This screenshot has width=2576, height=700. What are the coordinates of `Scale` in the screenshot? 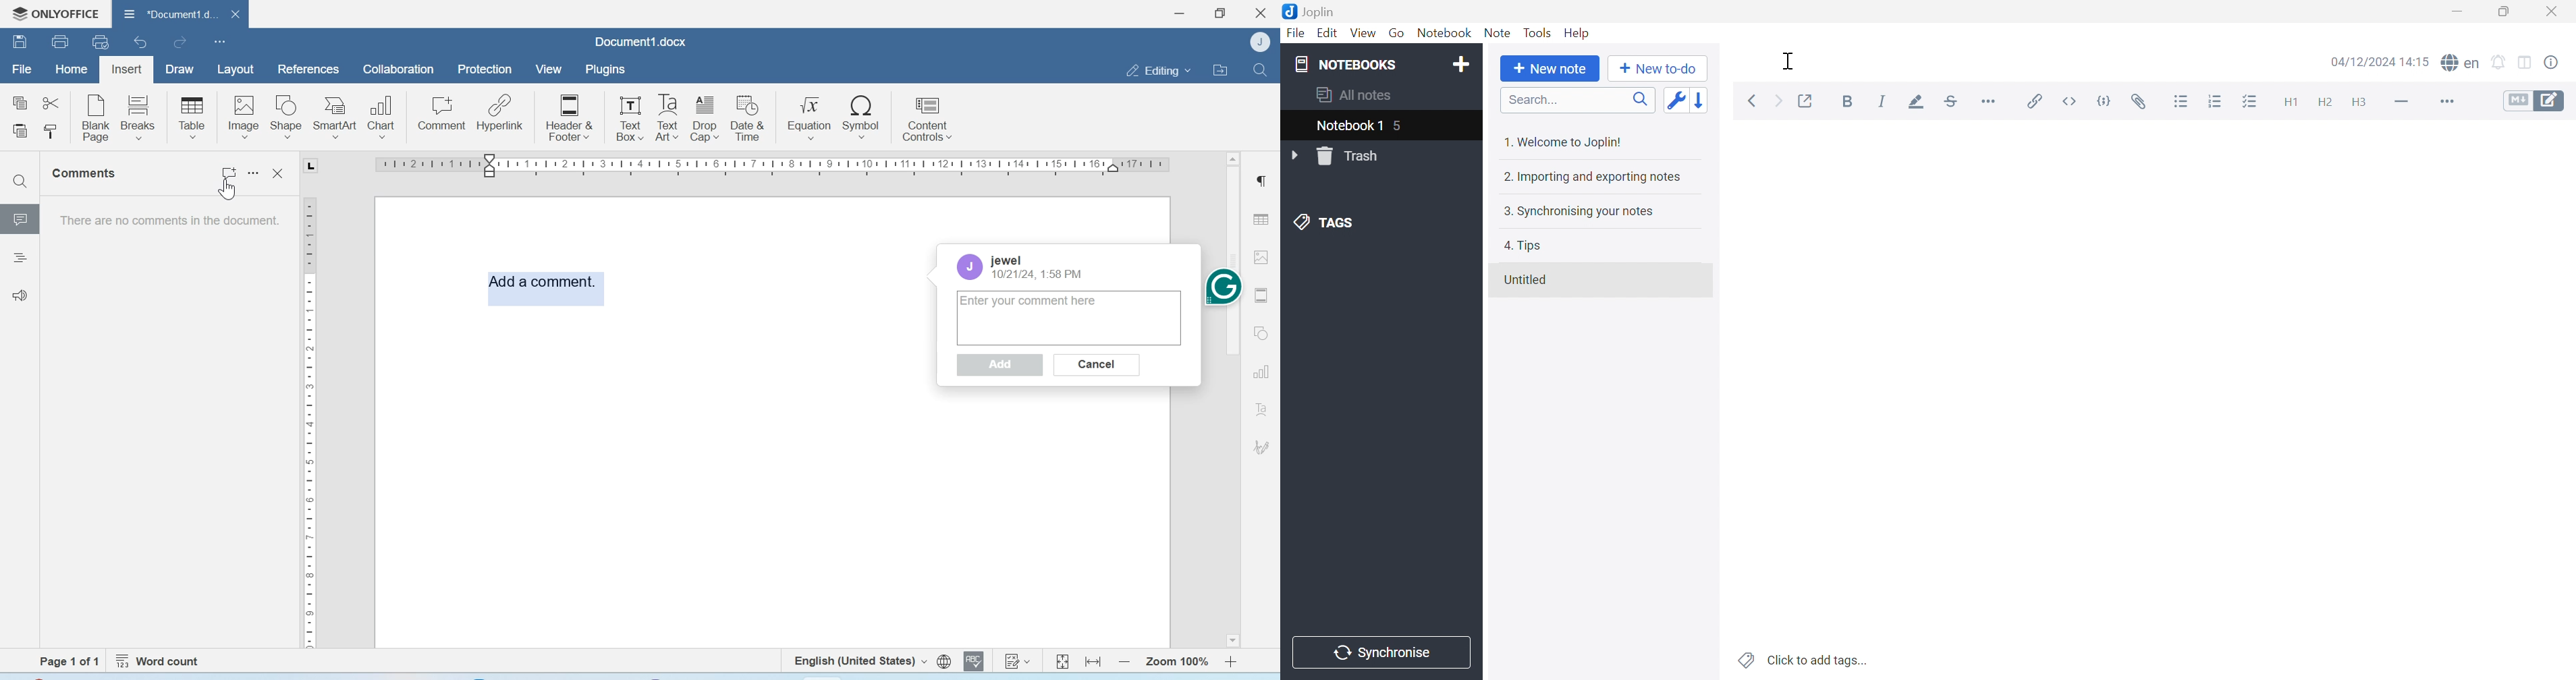 It's located at (766, 167).